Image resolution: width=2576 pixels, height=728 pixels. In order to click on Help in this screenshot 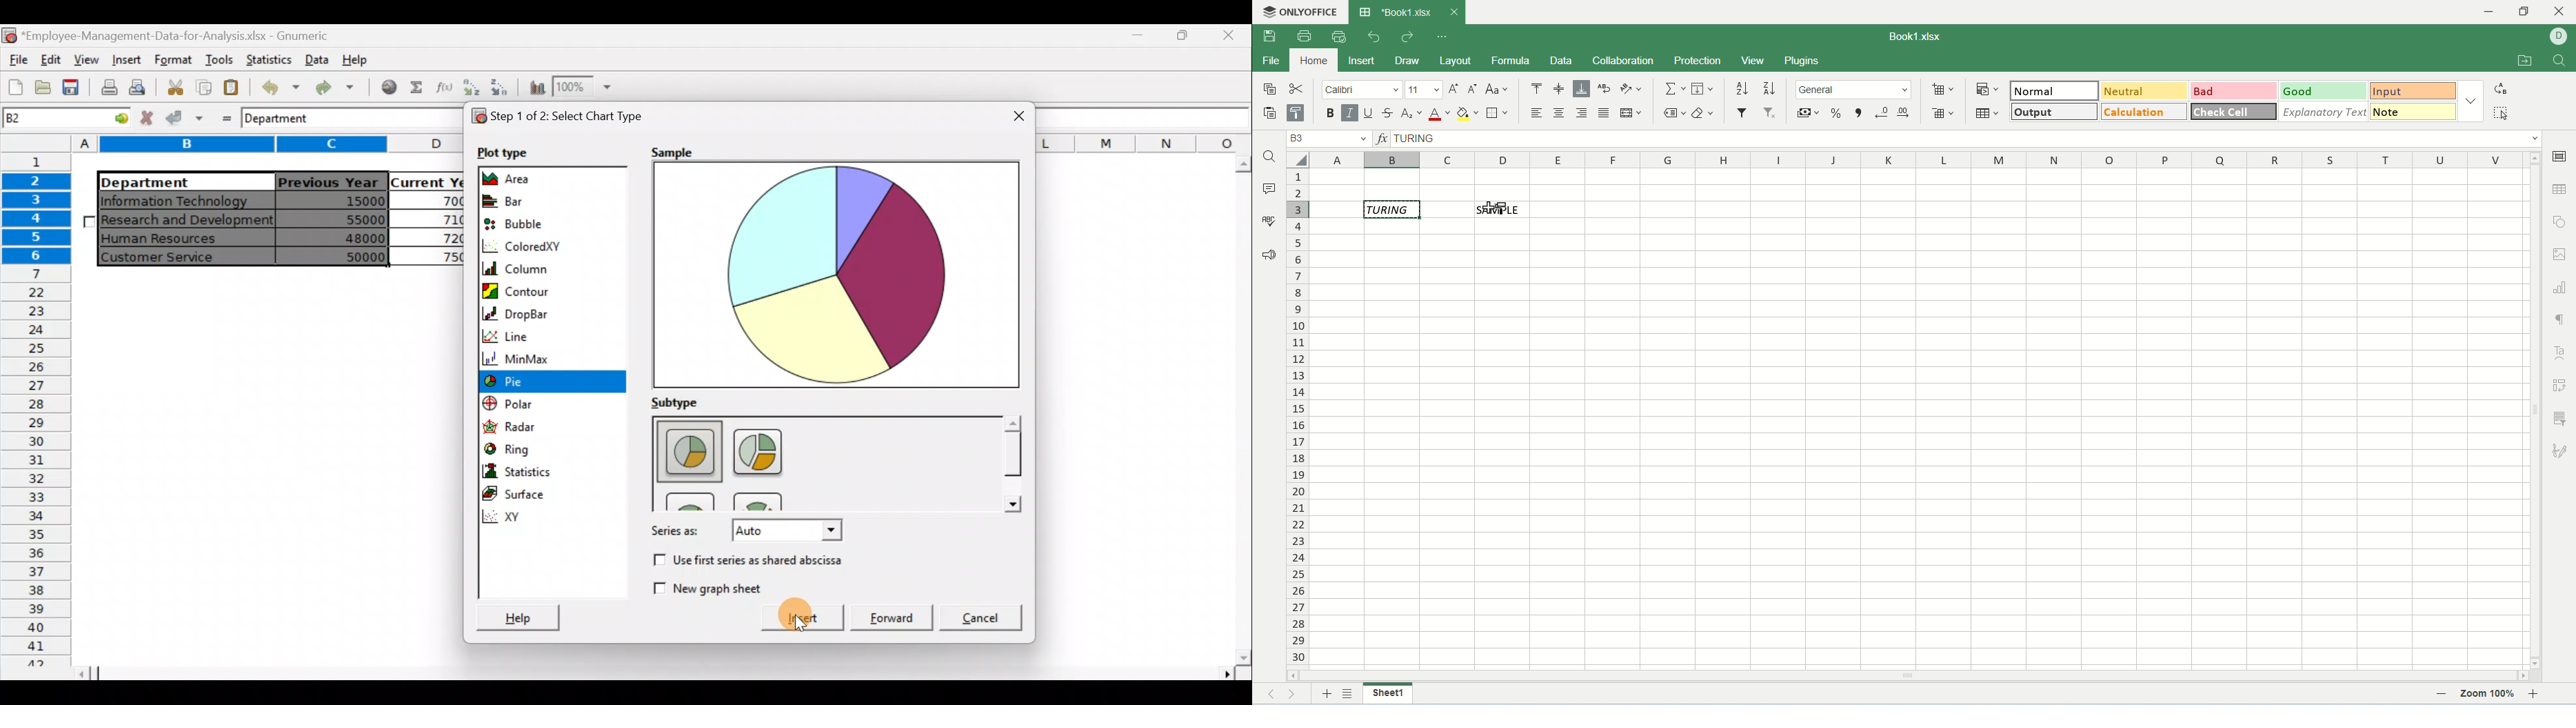, I will do `click(358, 63)`.